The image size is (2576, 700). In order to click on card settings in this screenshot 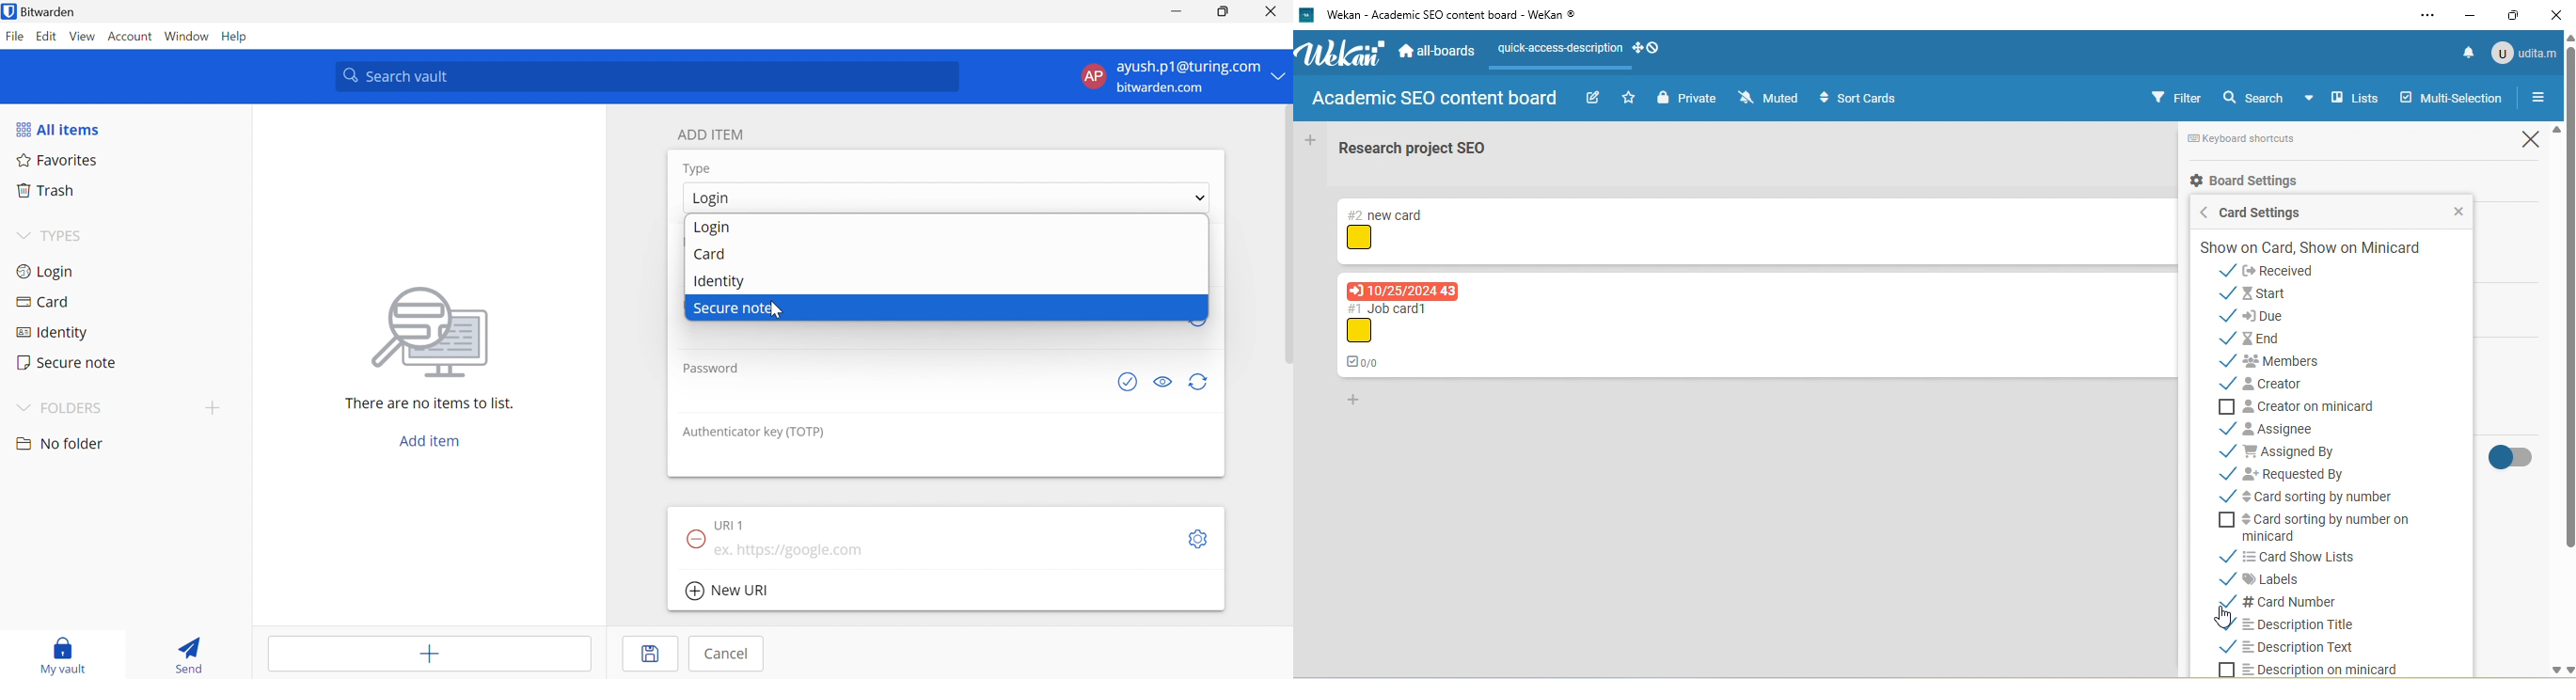, I will do `click(2273, 213)`.